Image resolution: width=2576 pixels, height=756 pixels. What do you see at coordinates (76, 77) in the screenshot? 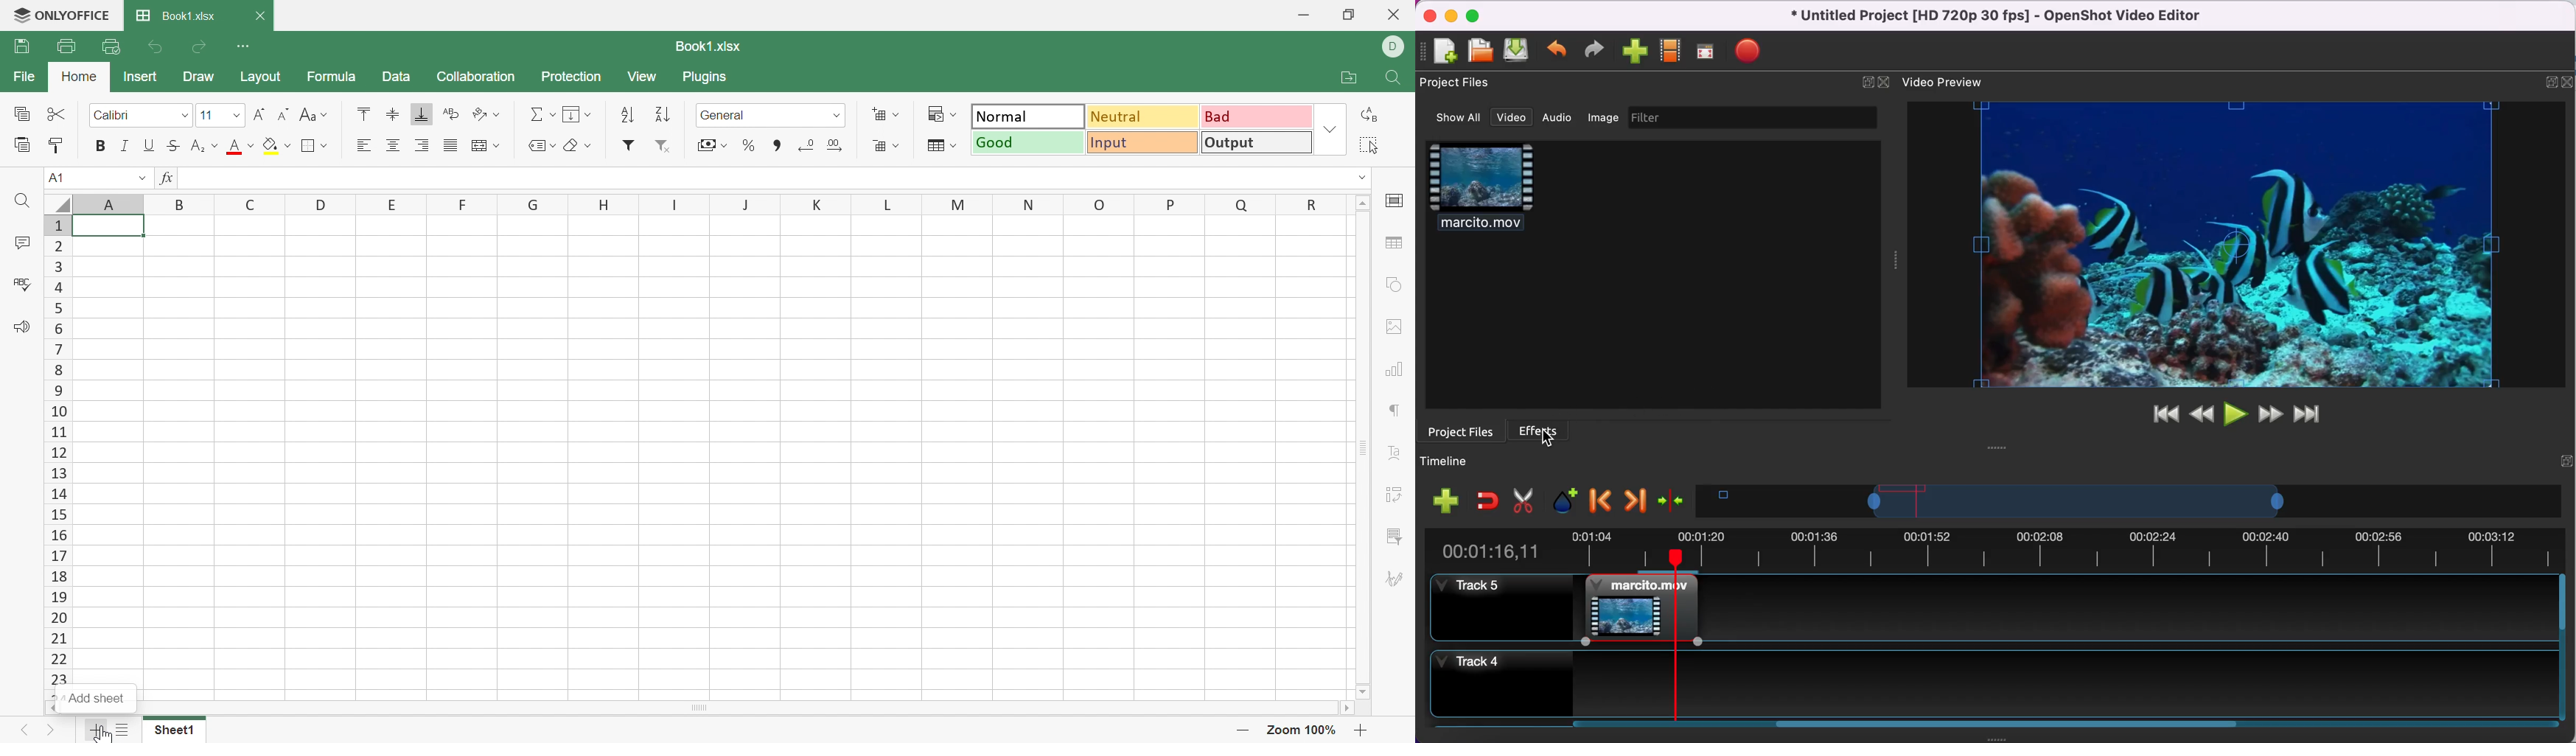
I see `Home` at bounding box center [76, 77].